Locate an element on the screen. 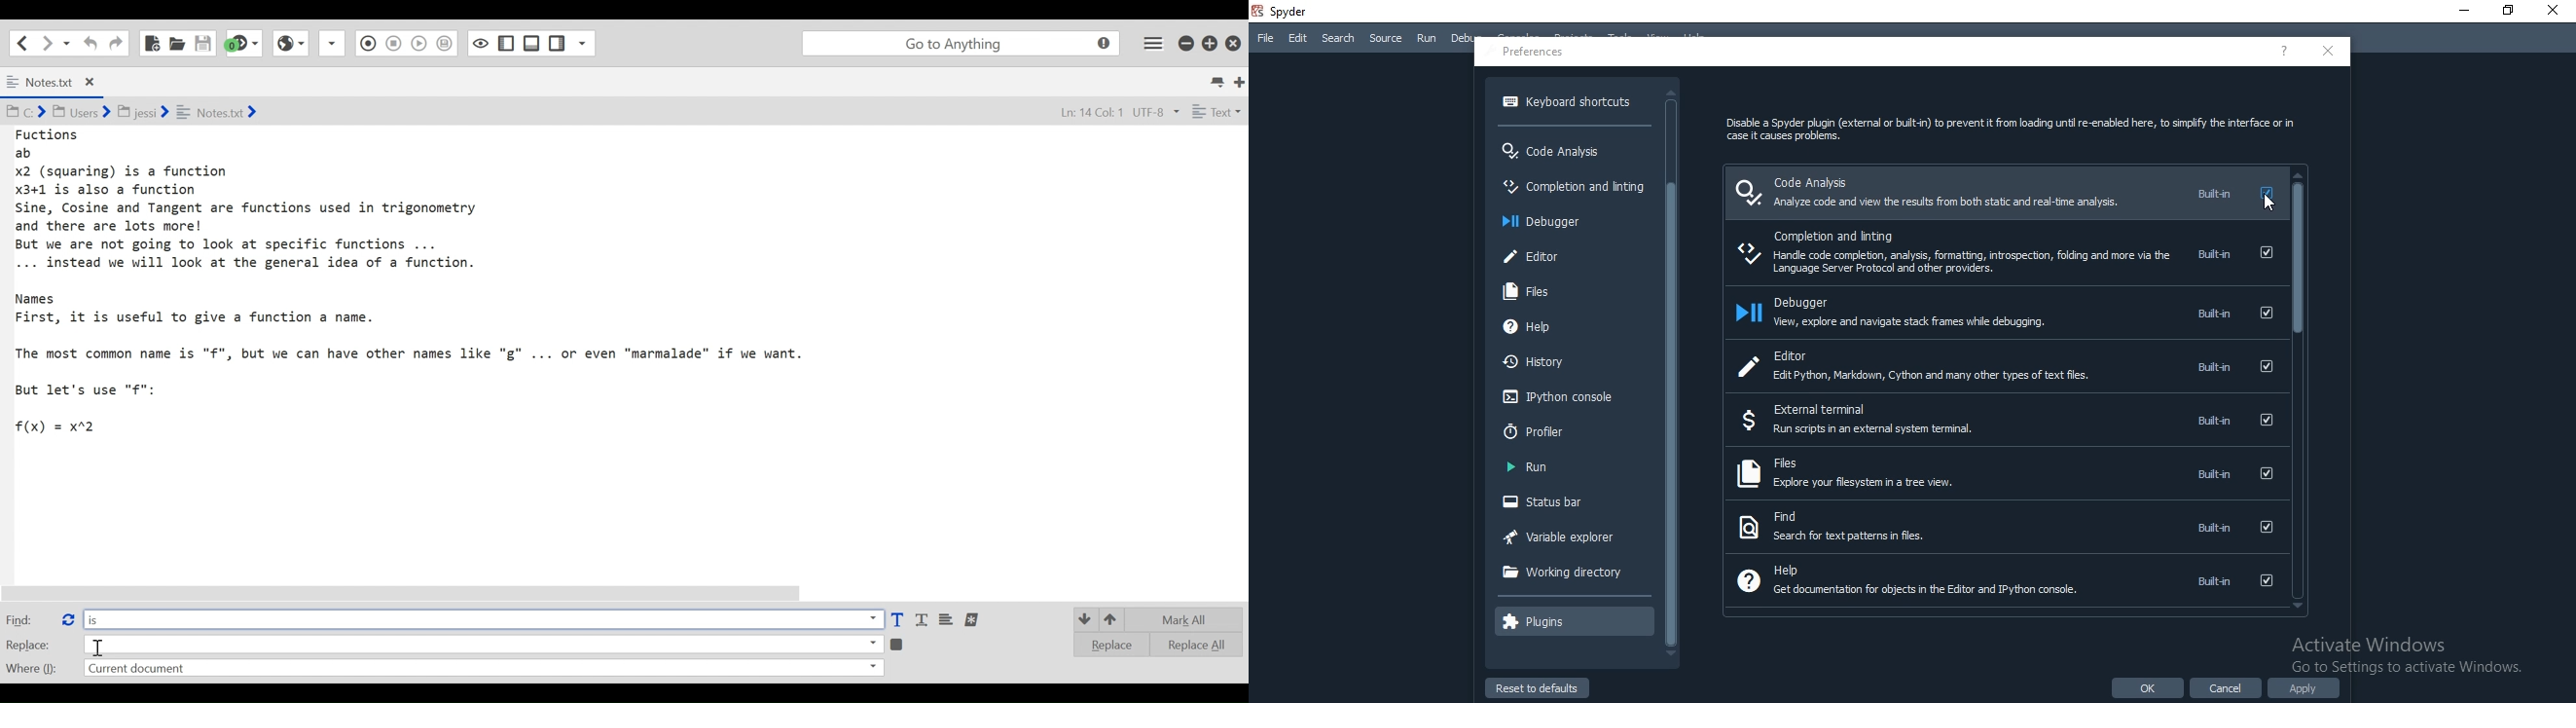 This screenshot has height=728, width=2576. apply is located at coordinates (2304, 687).